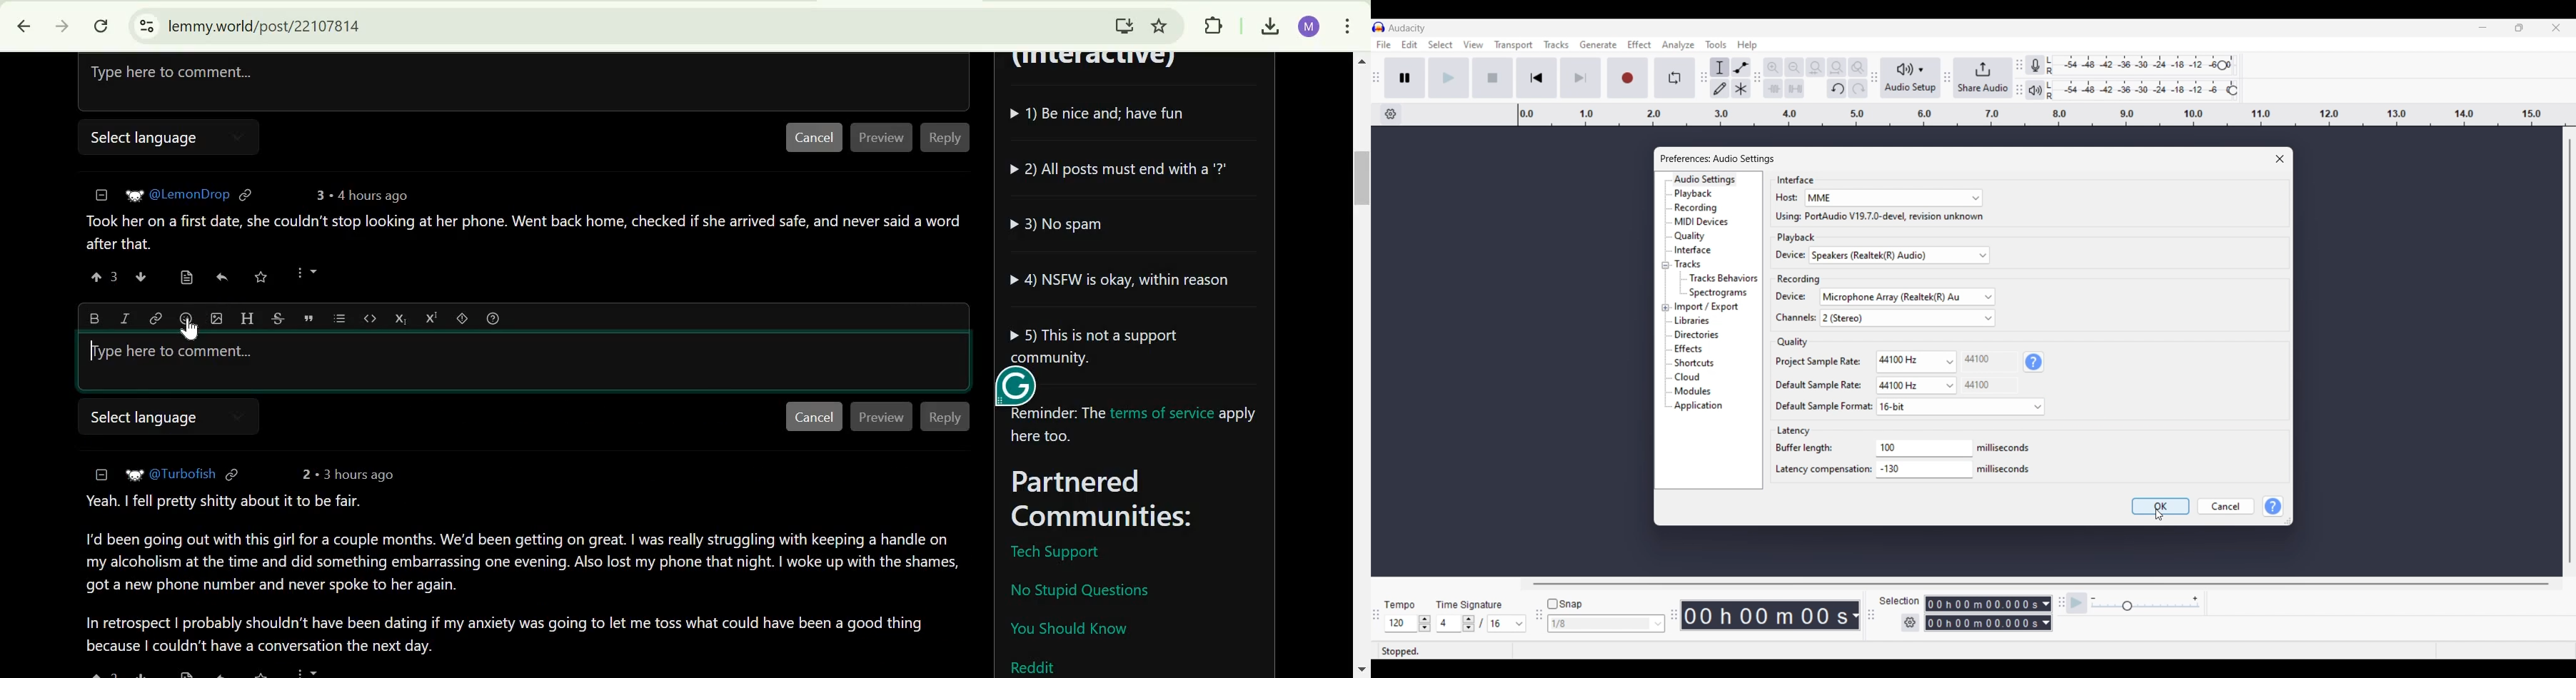 This screenshot has width=2576, height=700. What do you see at coordinates (1837, 67) in the screenshot?
I see `Fit project to width` at bounding box center [1837, 67].